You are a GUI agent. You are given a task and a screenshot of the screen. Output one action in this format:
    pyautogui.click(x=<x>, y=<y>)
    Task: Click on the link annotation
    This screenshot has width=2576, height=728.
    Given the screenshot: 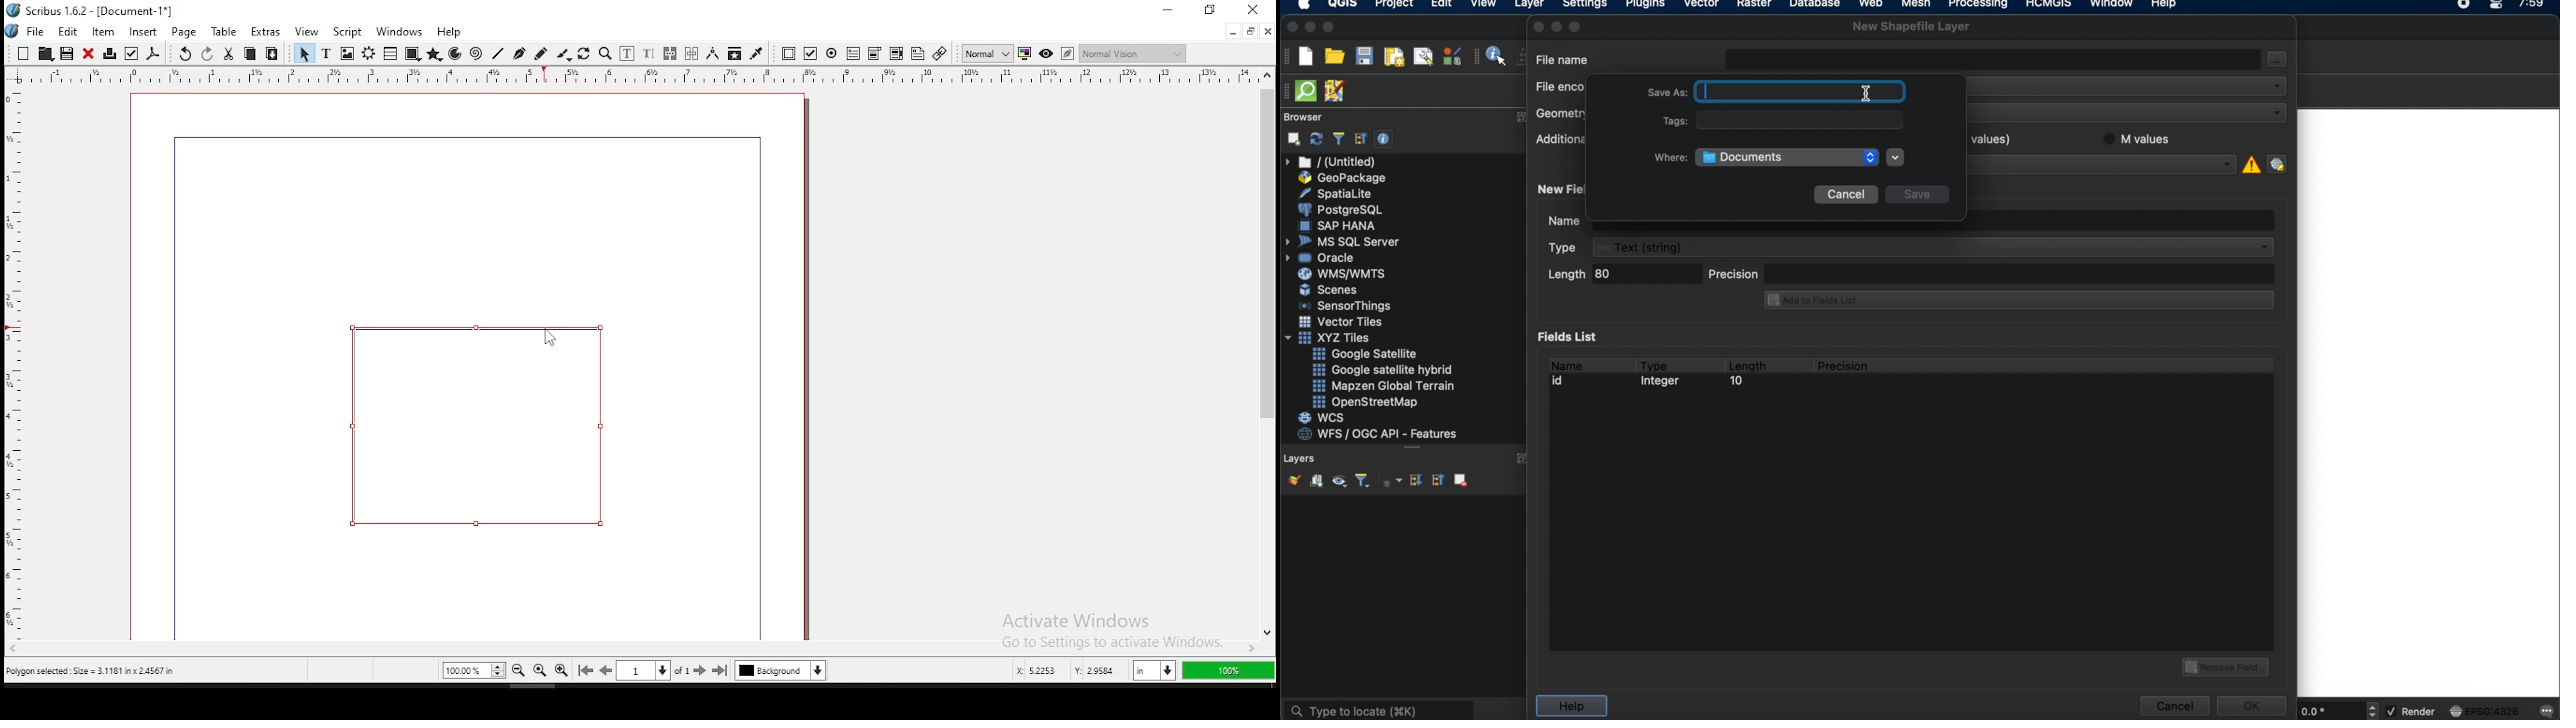 What is the action you would take?
    pyautogui.click(x=939, y=53)
    